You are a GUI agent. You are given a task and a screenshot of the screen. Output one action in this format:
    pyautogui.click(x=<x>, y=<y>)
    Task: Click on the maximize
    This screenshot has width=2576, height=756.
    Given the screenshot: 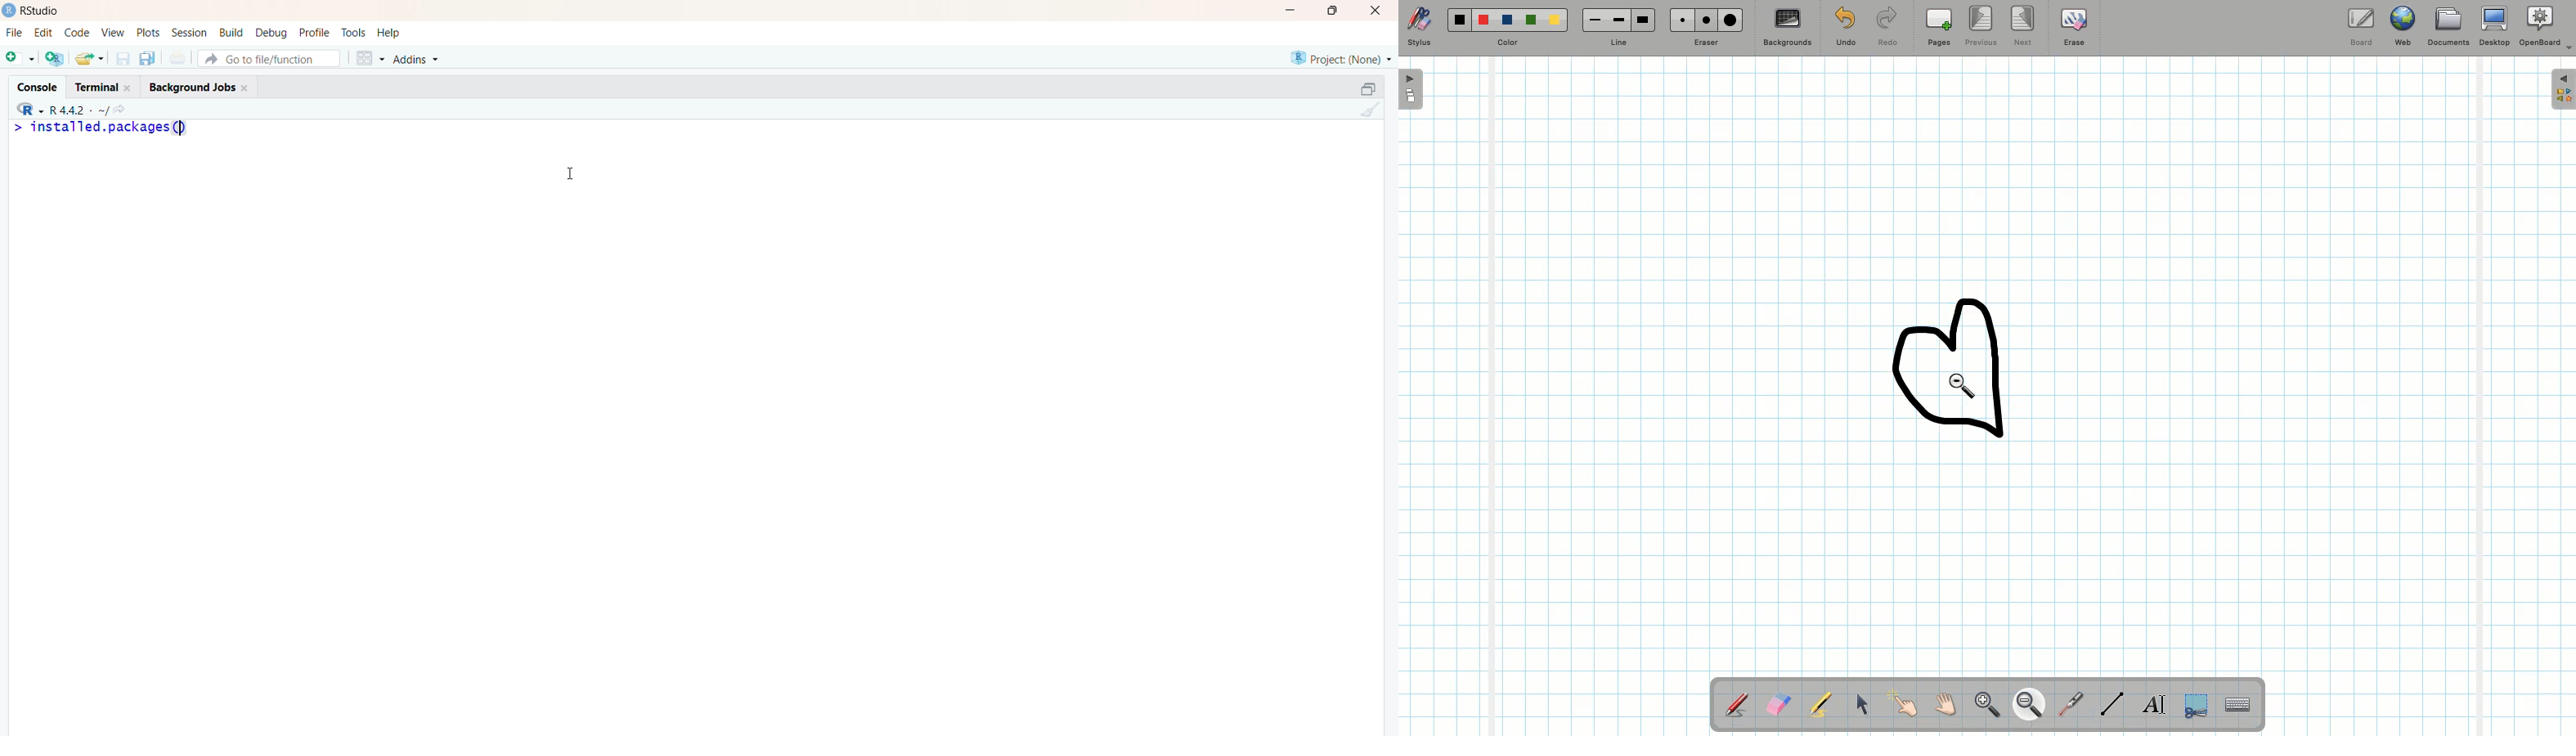 What is the action you would take?
    pyautogui.click(x=1333, y=10)
    